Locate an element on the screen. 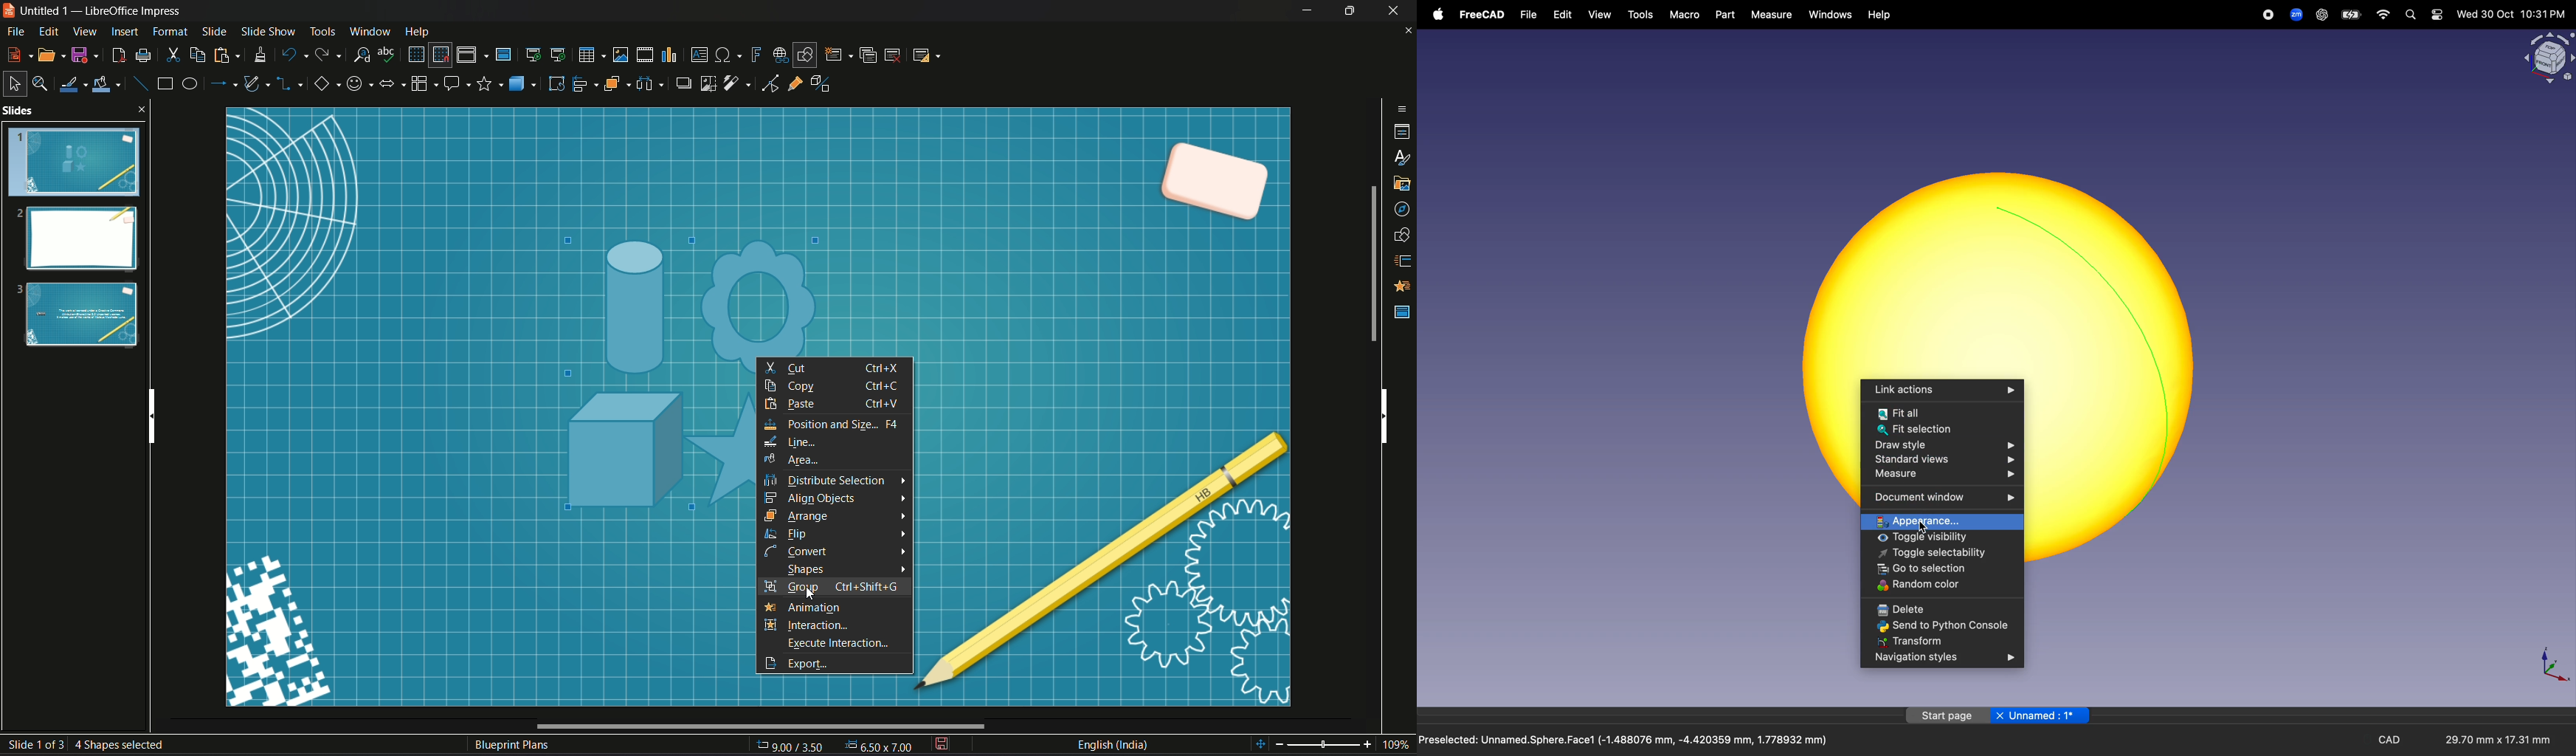  insert chart is located at coordinates (668, 55).